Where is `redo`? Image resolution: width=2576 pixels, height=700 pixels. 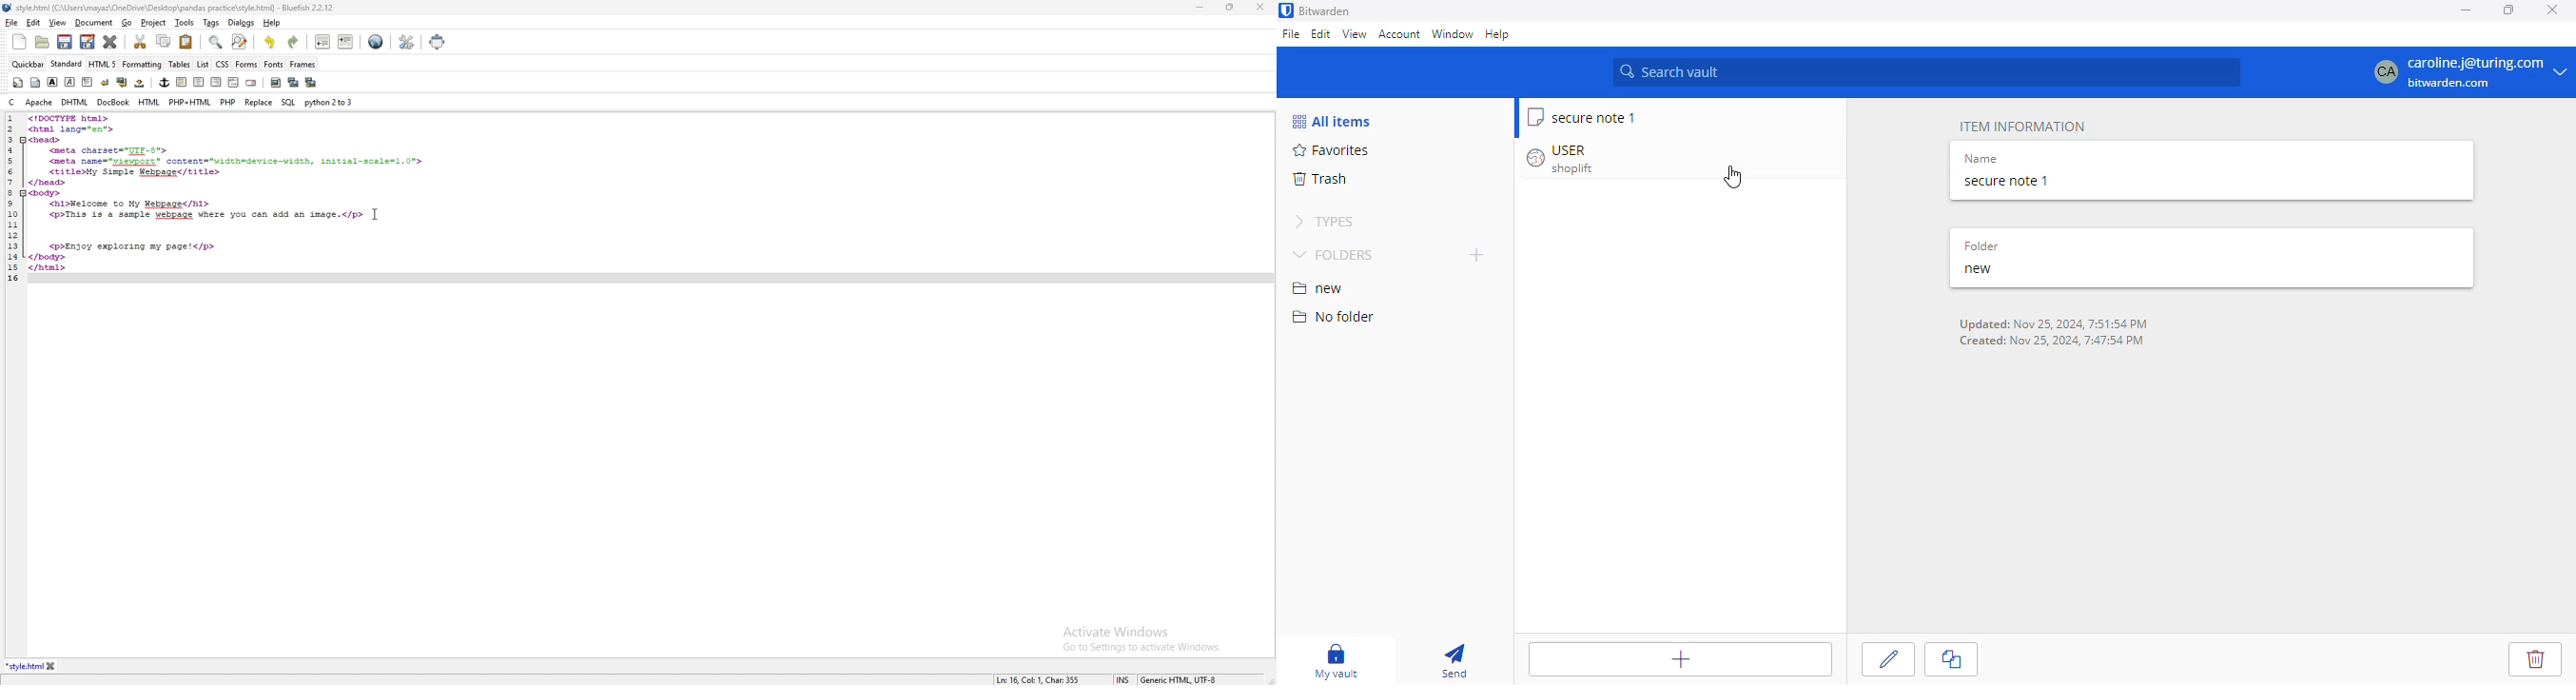 redo is located at coordinates (294, 43).